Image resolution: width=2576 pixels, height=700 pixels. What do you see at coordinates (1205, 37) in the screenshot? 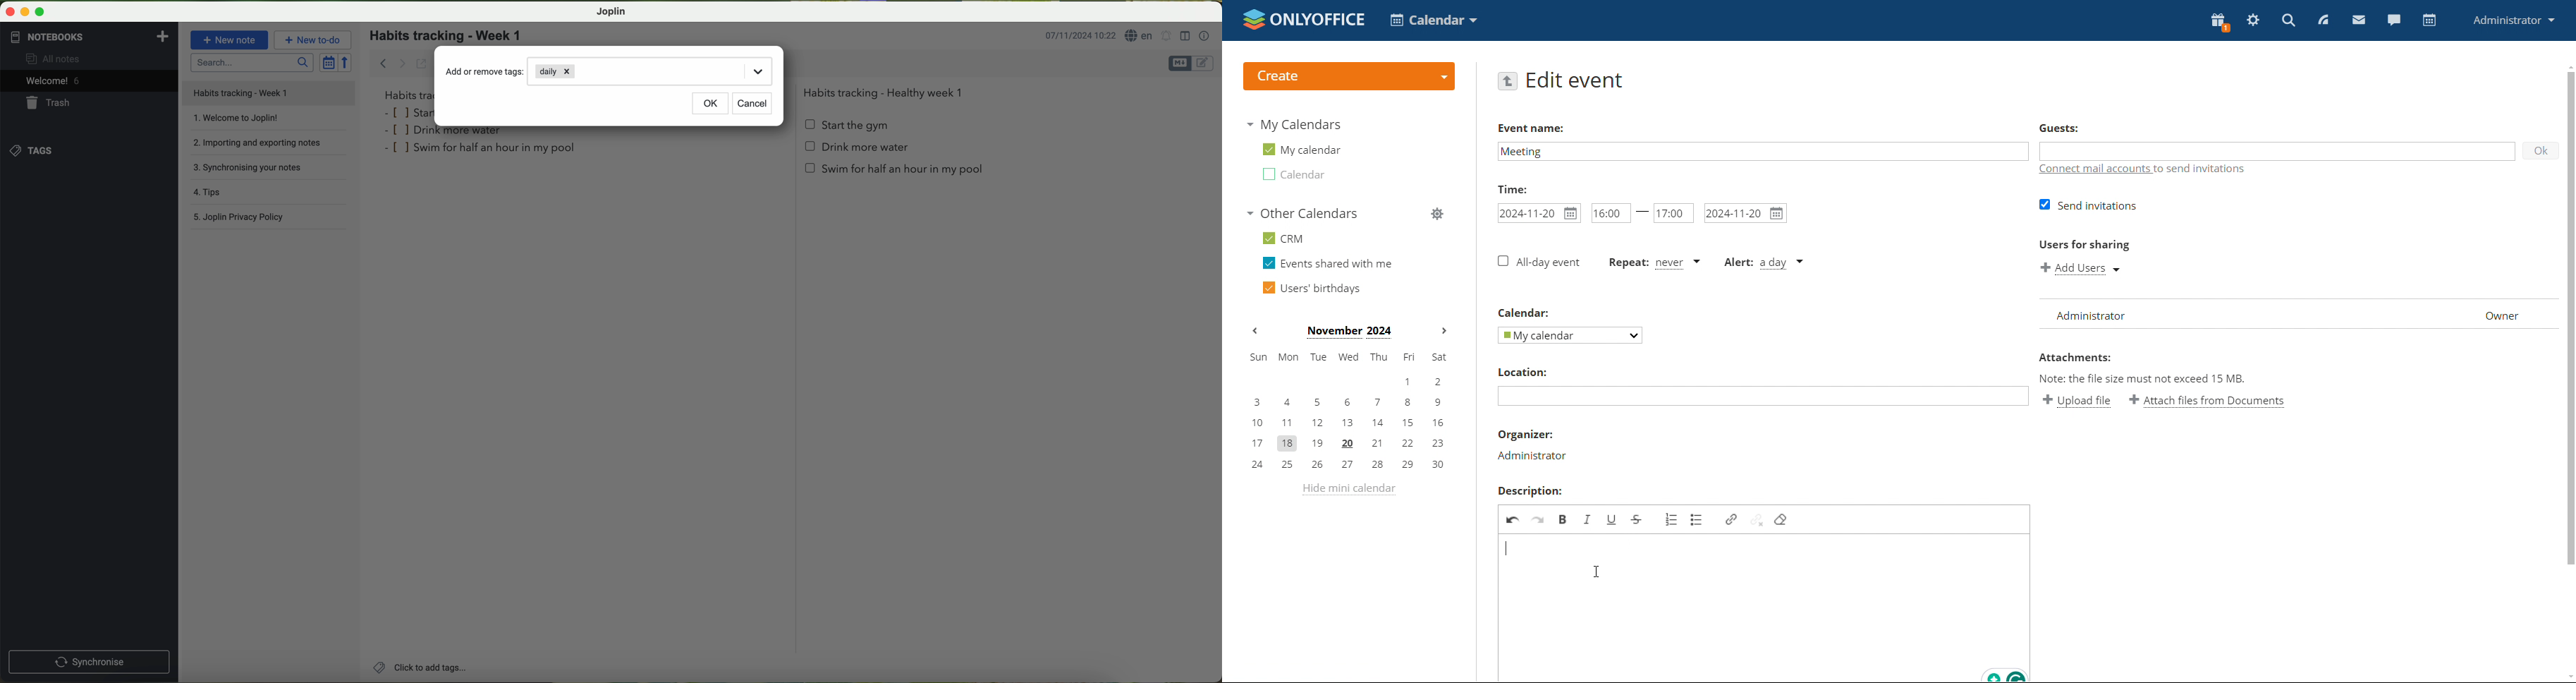
I see `note properties` at bounding box center [1205, 37].